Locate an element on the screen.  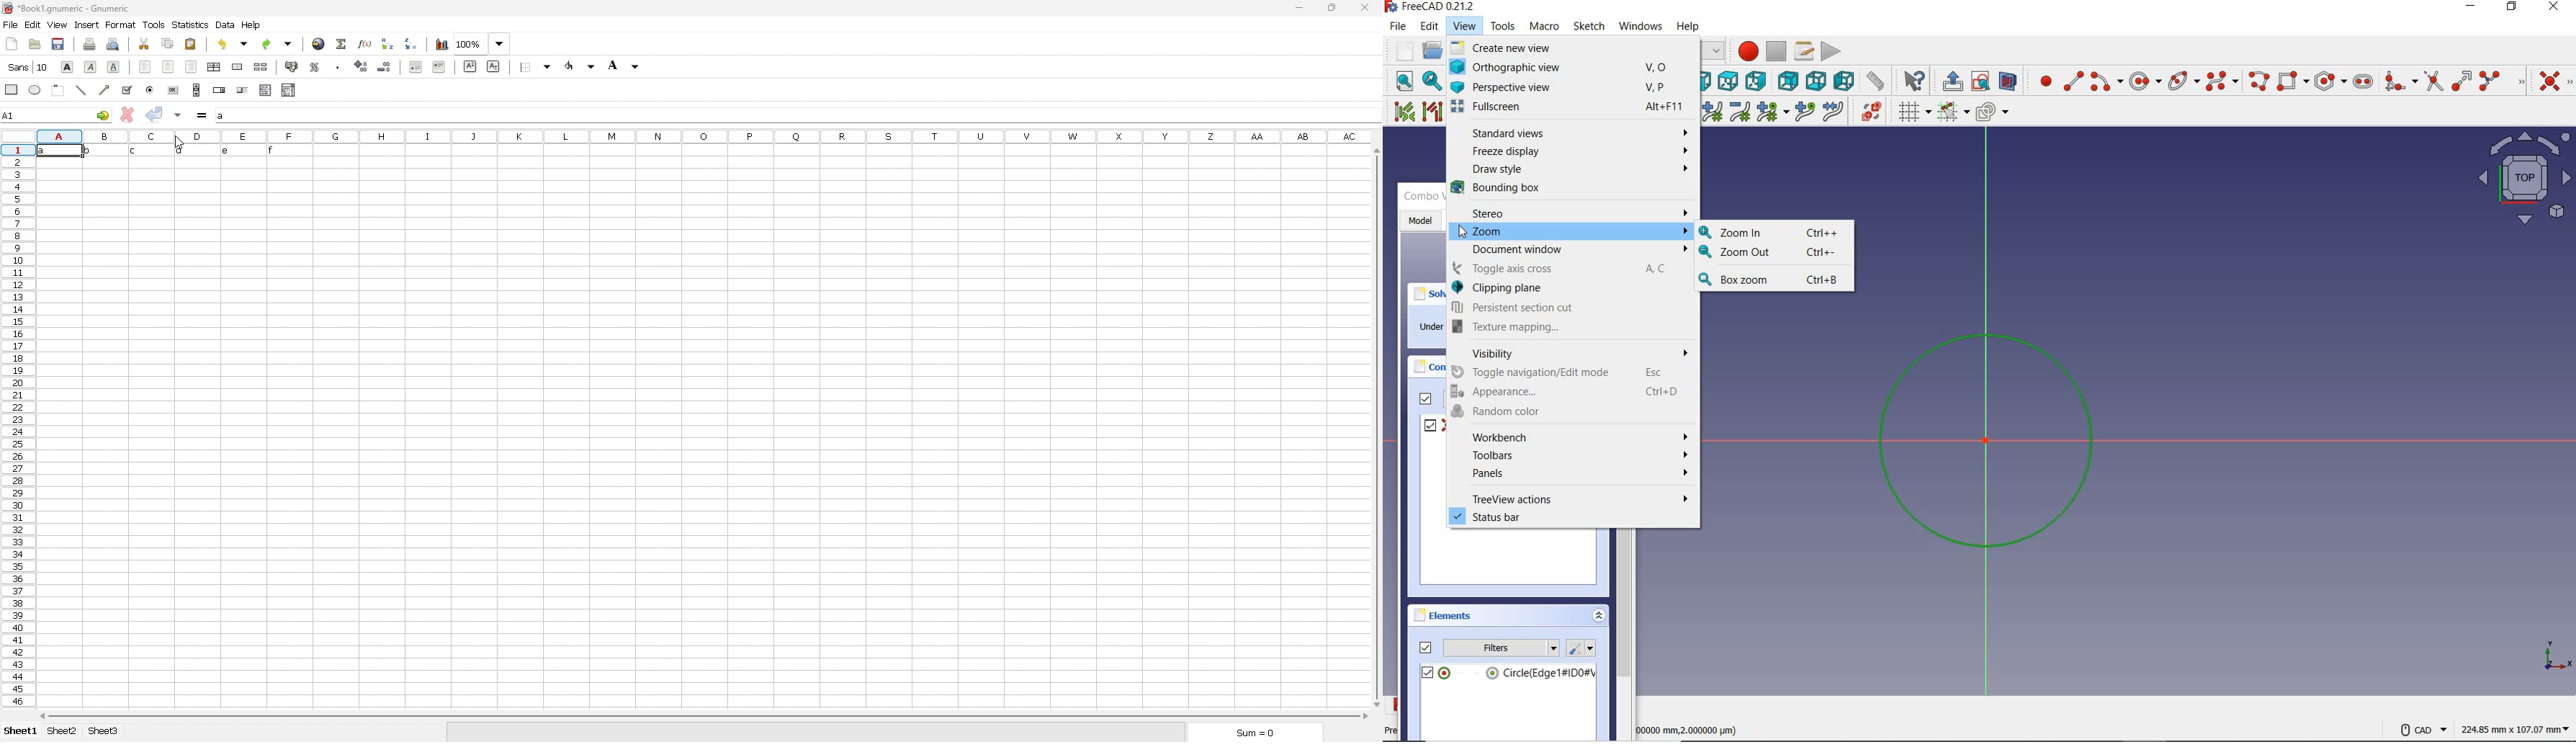
cursor is located at coordinates (1465, 232).